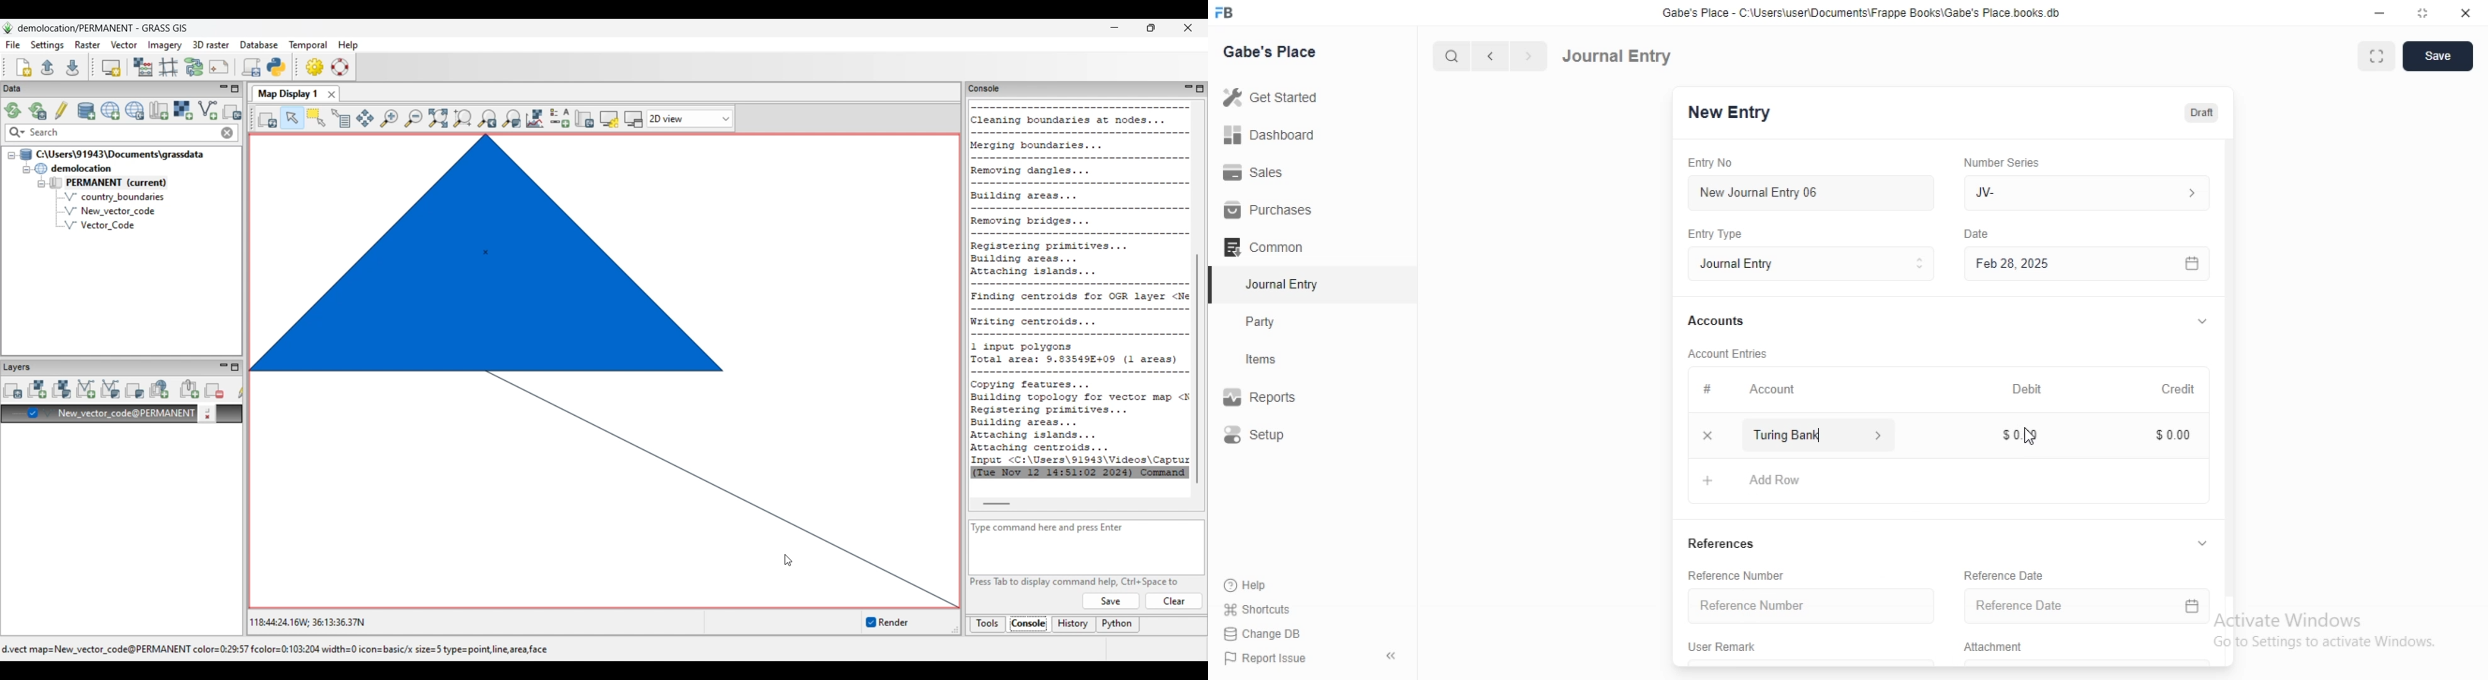 The width and height of the screenshot is (2492, 700). Describe the element at coordinates (1274, 361) in the screenshot. I see `items` at that location.